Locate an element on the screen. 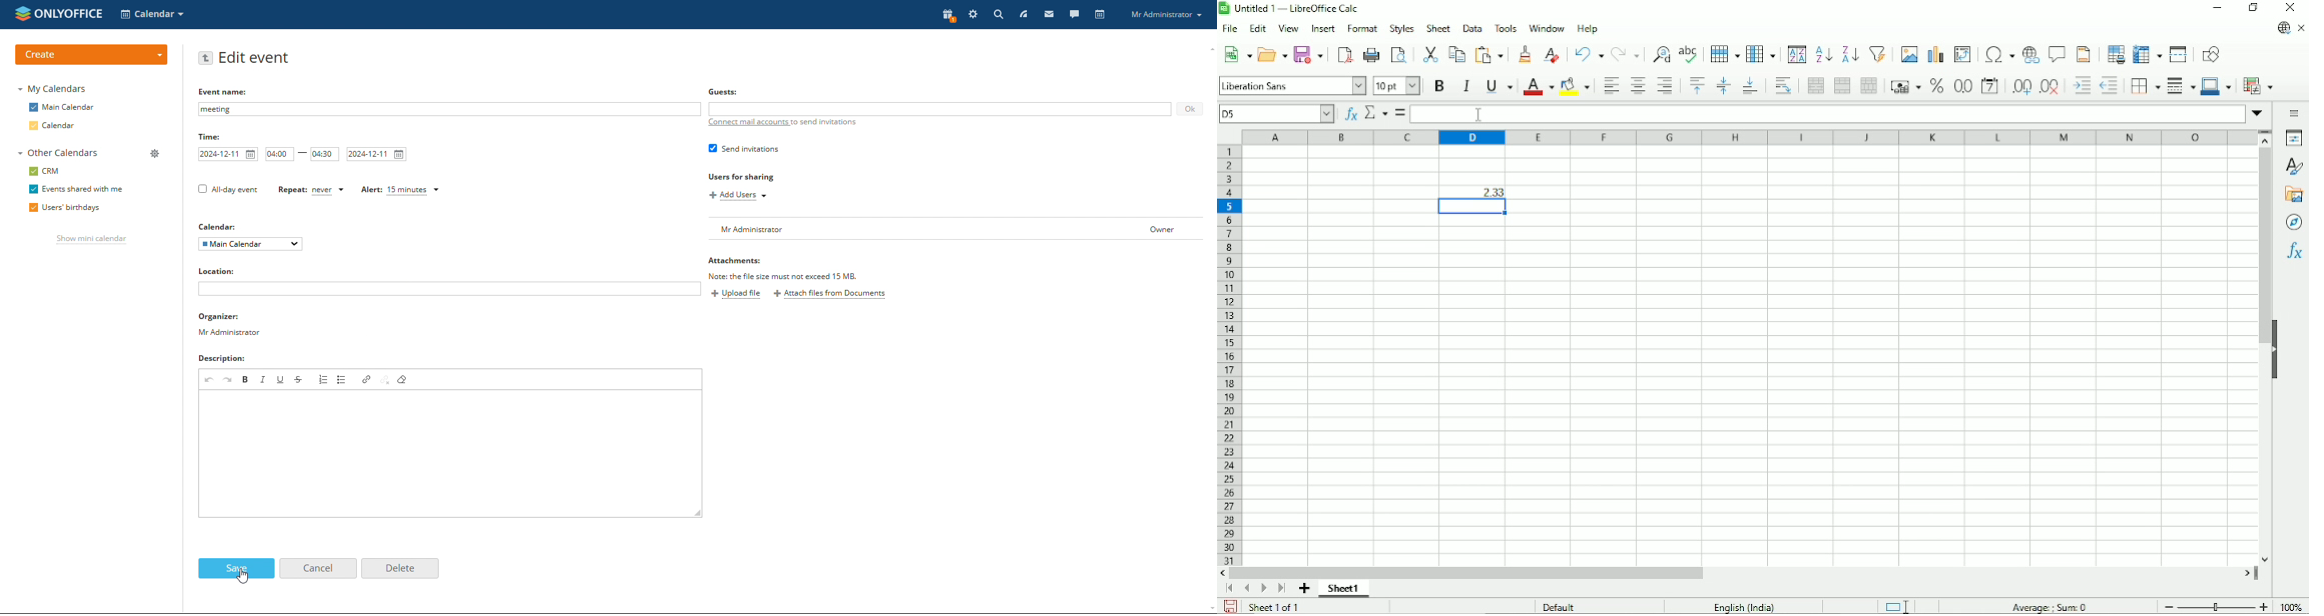 This screenshot has height=616, width=2324. Scroll to last sheet is located at coordinates (1282, 588).